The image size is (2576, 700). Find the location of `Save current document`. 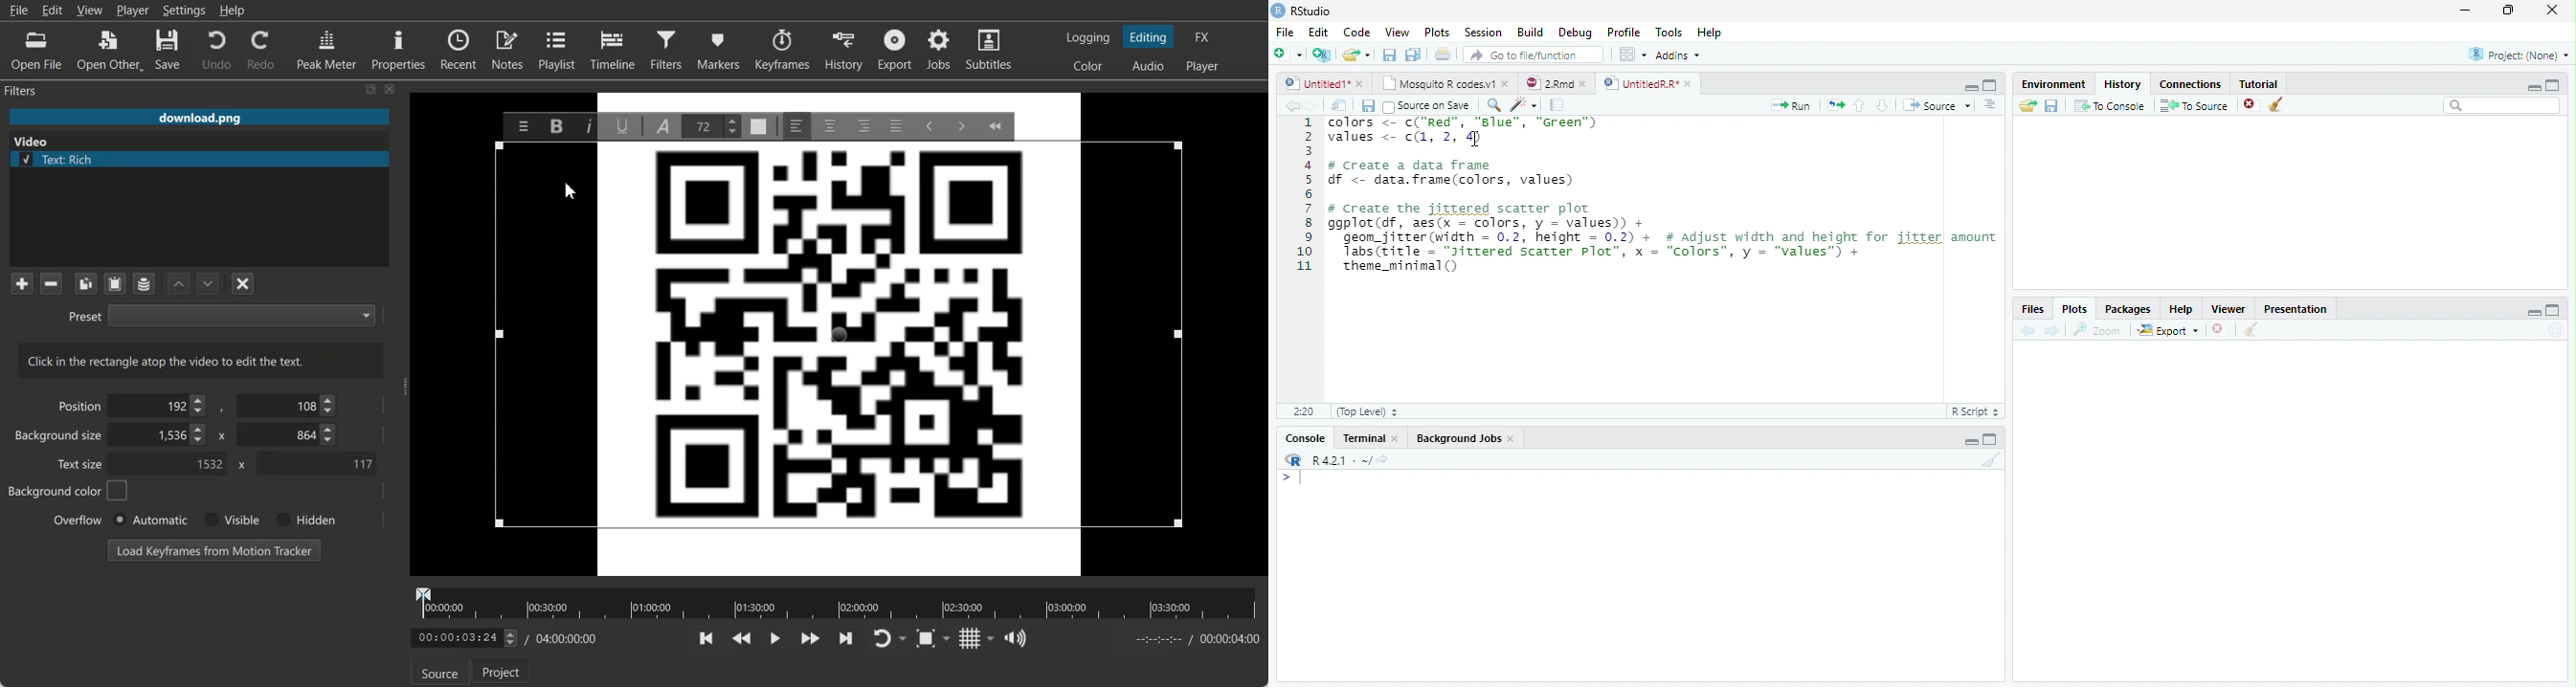

Save current document is located at coordinates (1390, 55).